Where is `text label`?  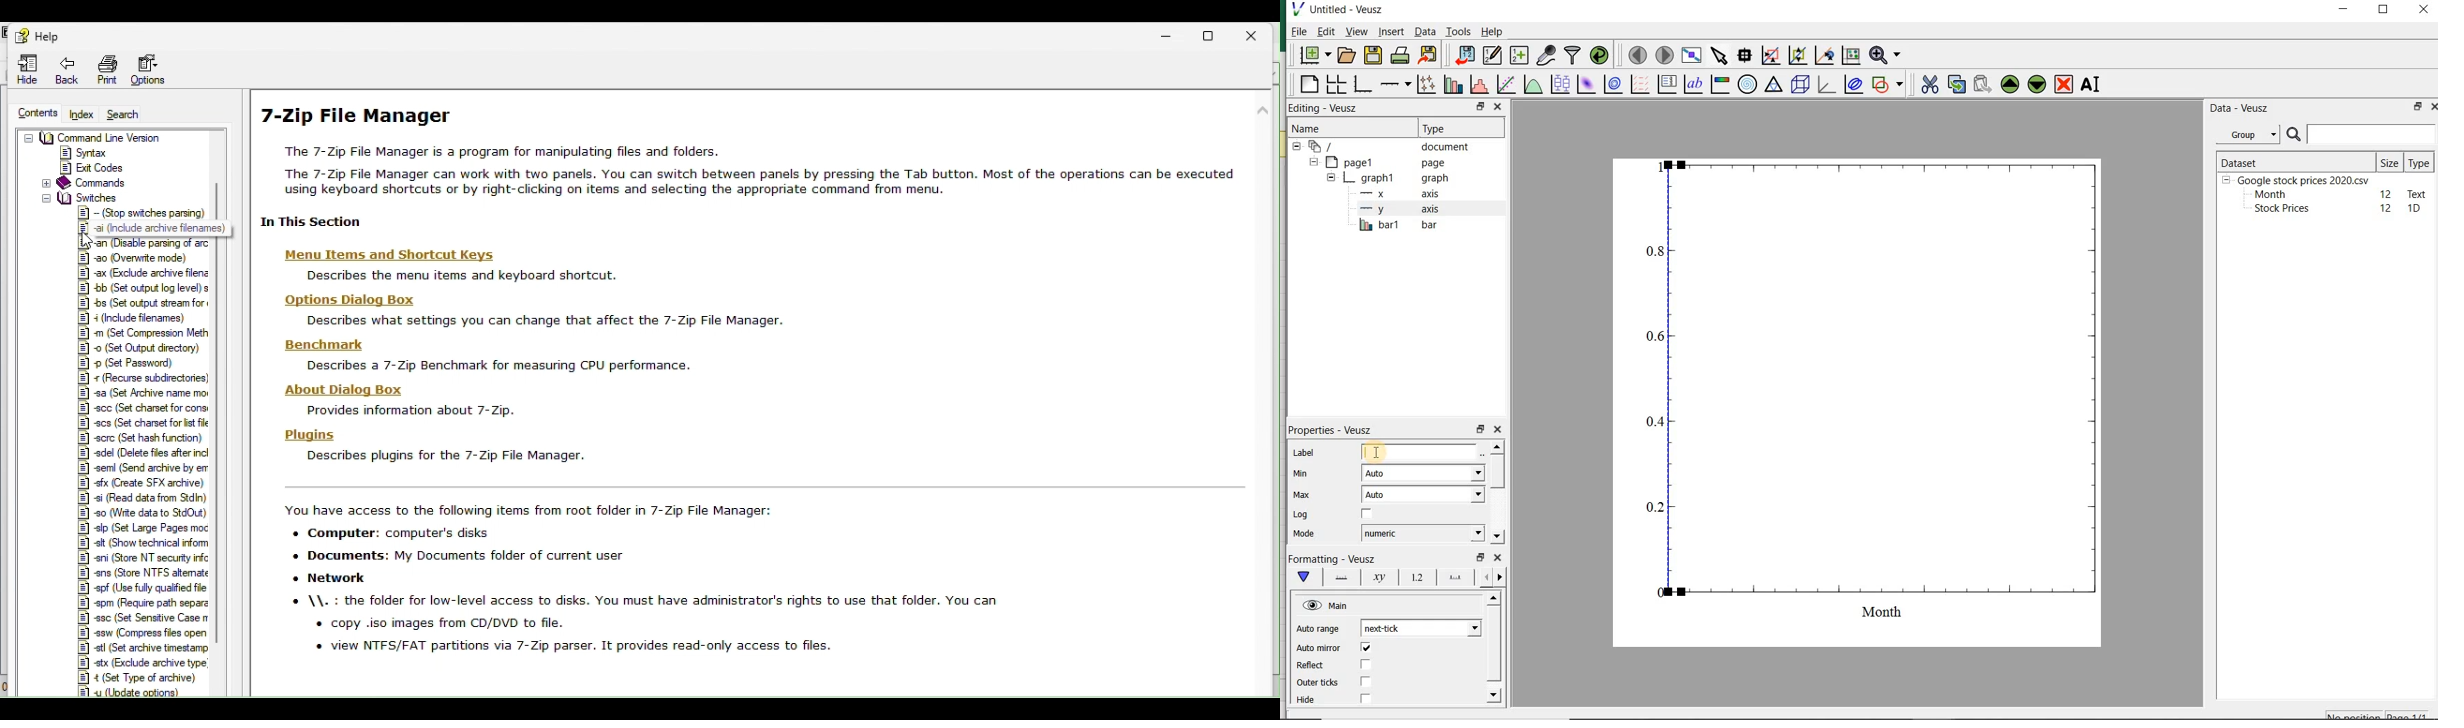
text label is located at coordinates (1693, 86).